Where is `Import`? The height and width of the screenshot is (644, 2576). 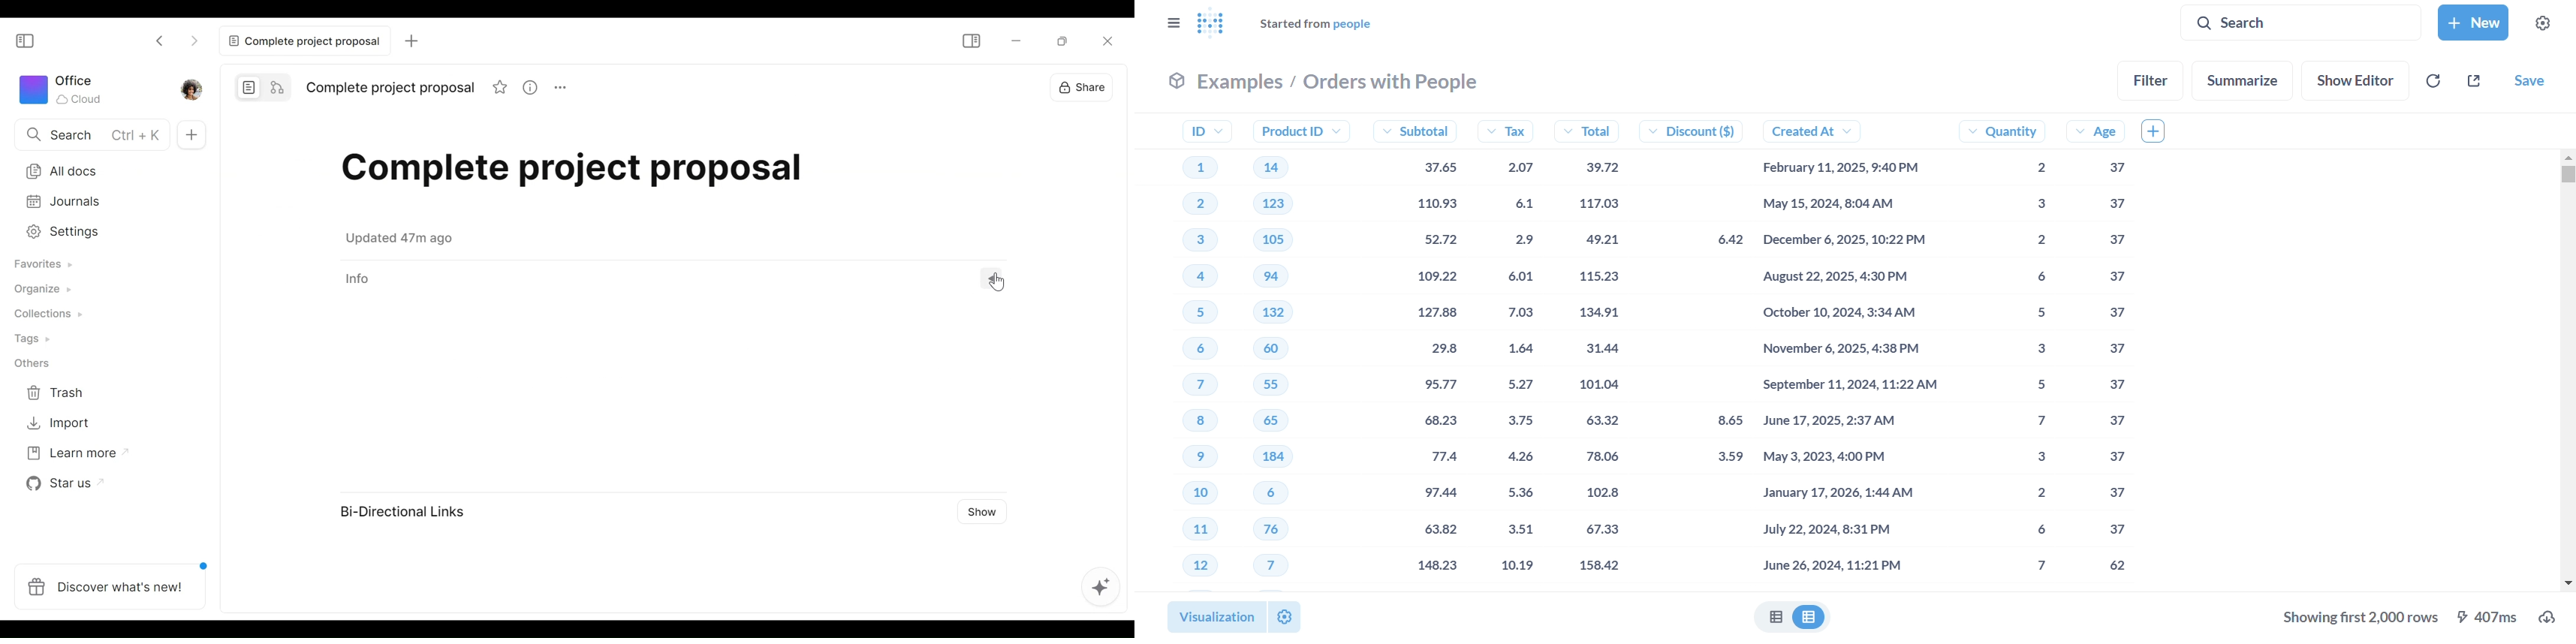
Import is located at coordinates (61, 424).